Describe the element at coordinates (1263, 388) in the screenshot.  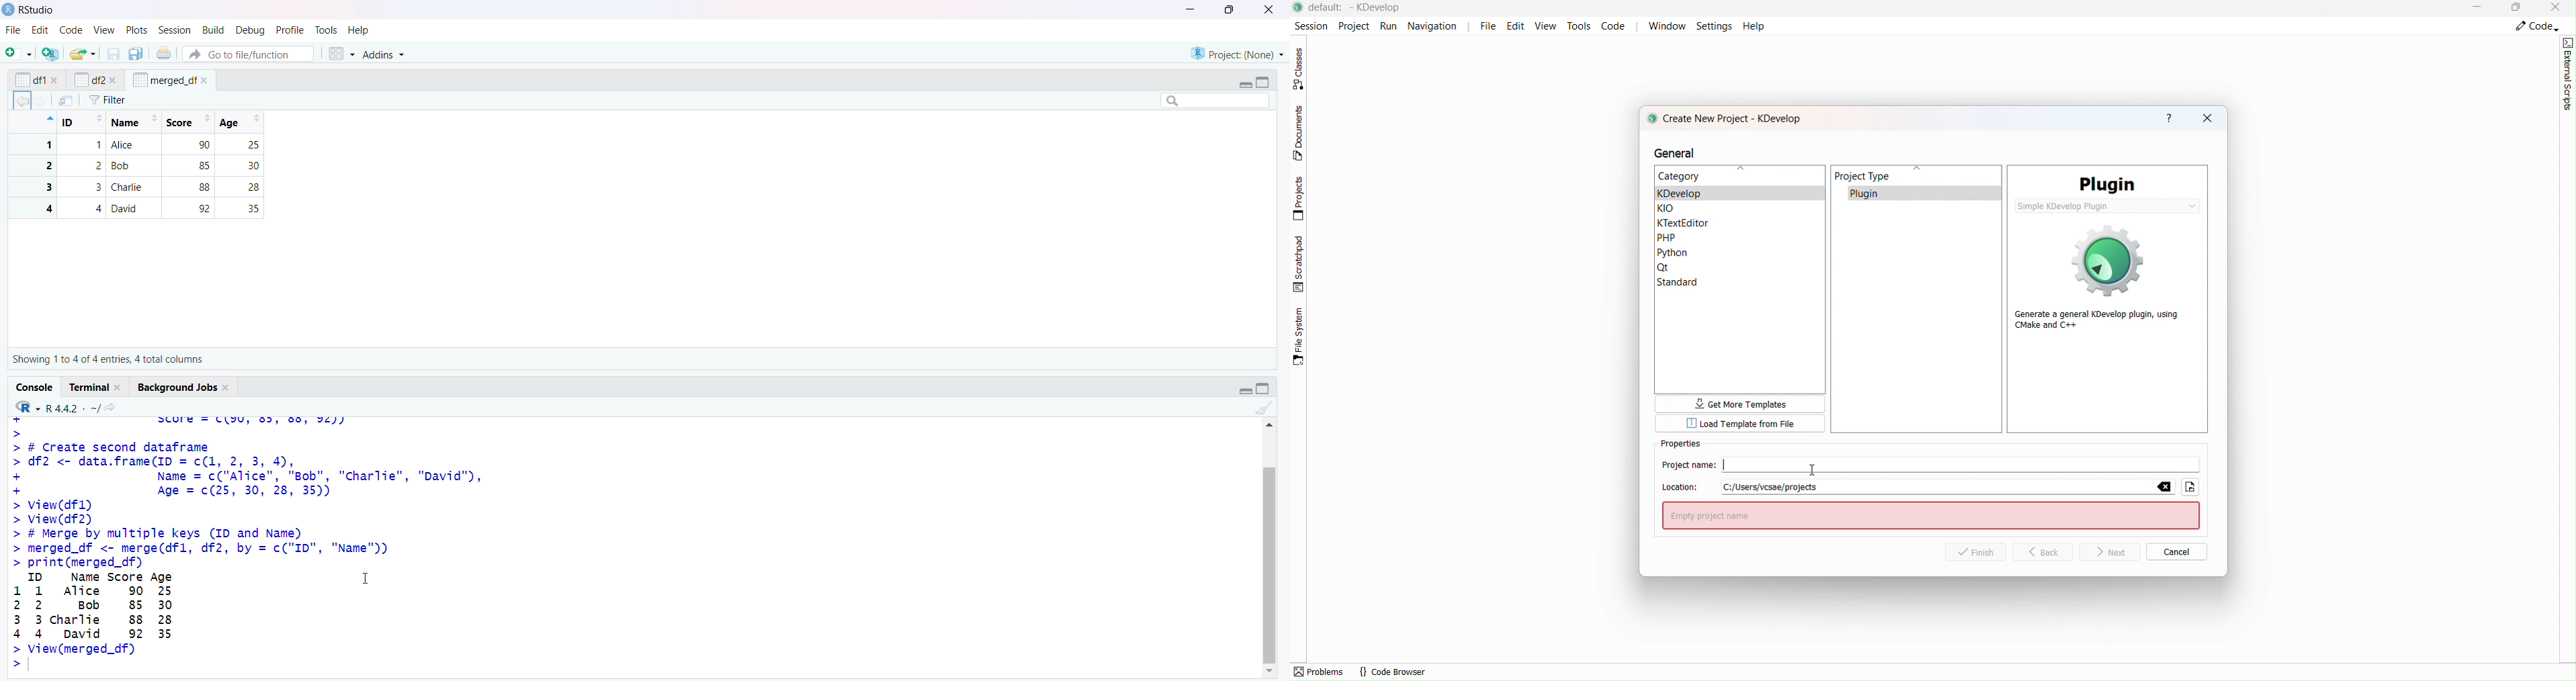
I see `toggle full view` at that location.